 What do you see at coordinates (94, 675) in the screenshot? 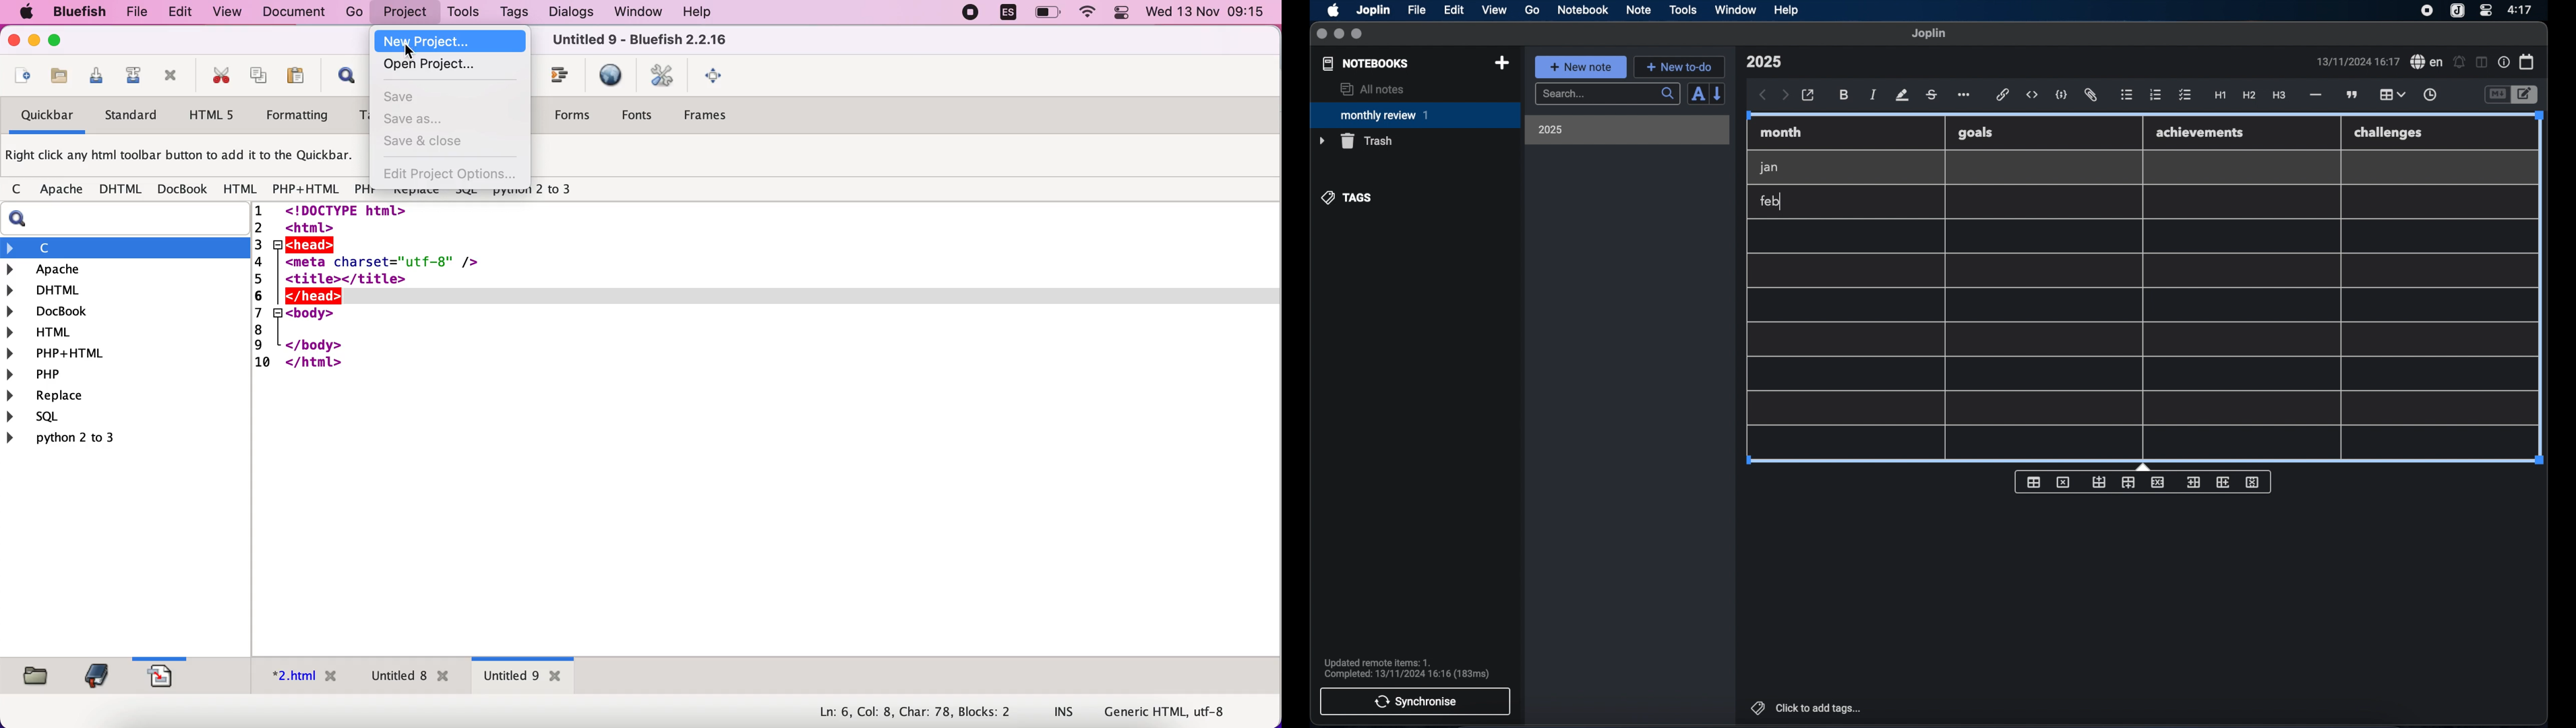
I see `bookmarks` at bounding box center [94, 675].